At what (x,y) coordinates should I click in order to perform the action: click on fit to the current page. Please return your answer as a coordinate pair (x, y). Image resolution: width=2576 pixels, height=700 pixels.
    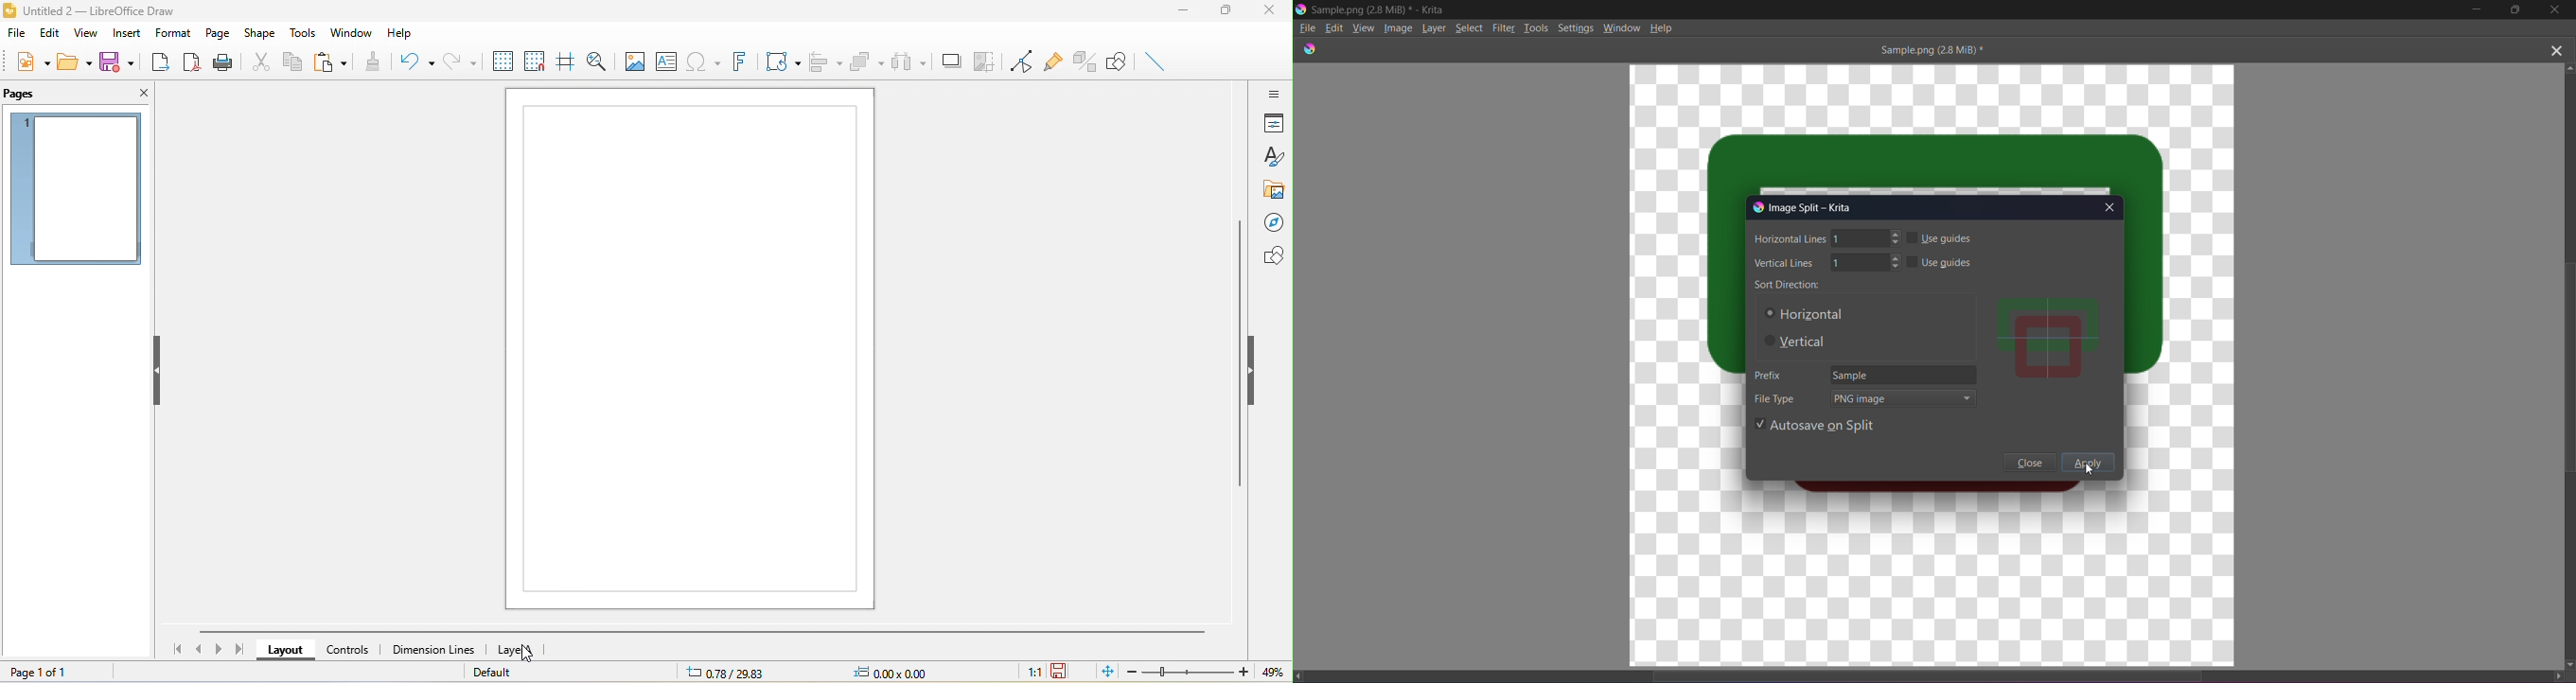
    Looking at the image, I should click on (1100, 672).